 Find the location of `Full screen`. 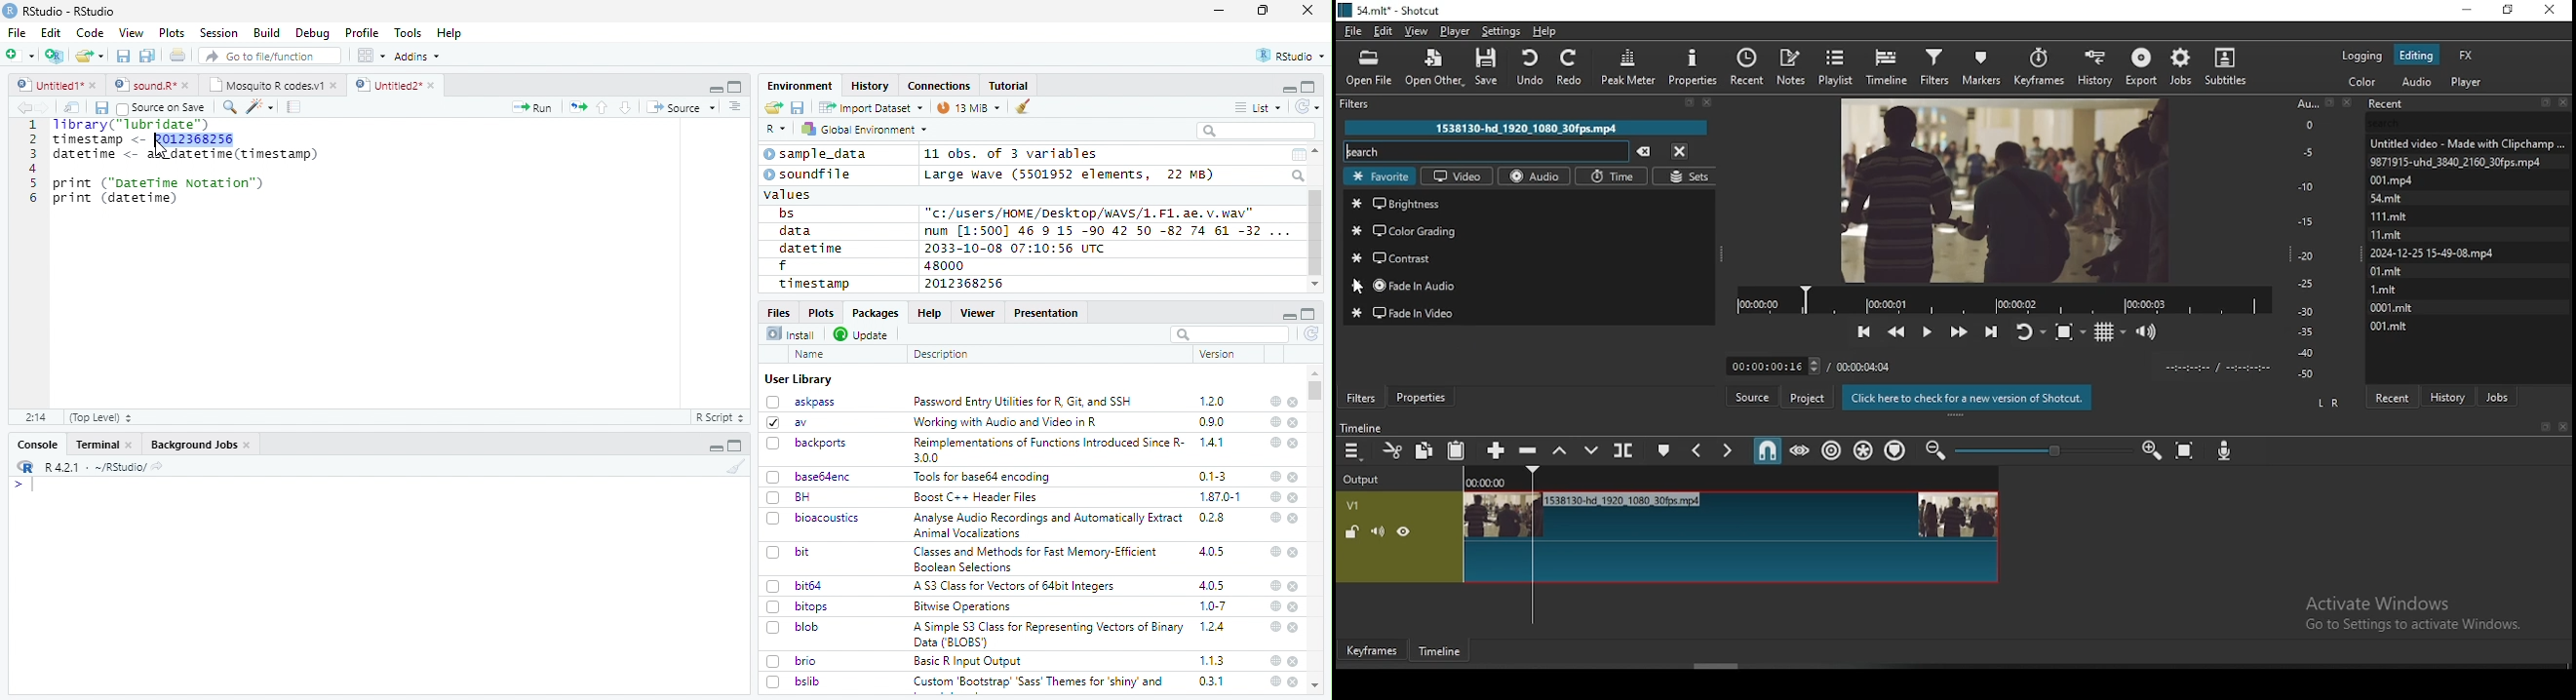

Full screen is located at coordinates (735, 446).